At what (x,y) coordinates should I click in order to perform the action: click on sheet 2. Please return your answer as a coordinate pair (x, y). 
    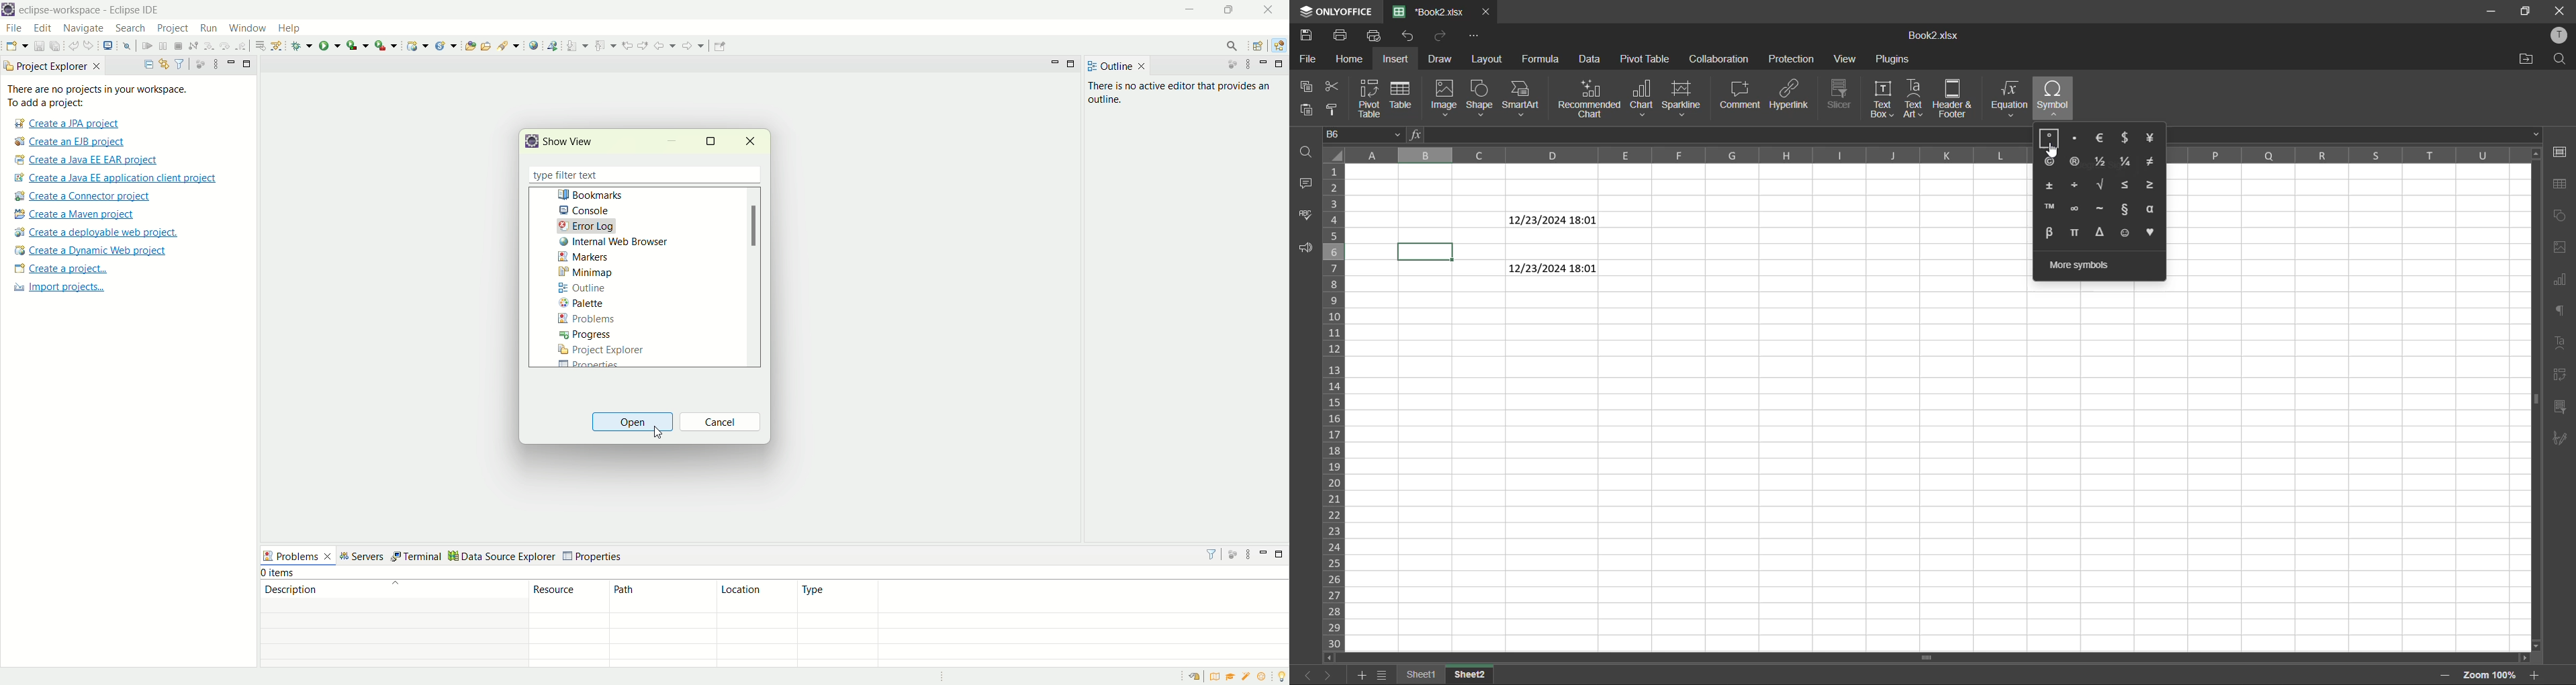
    Looking at the image, I should click on (1468, 676).